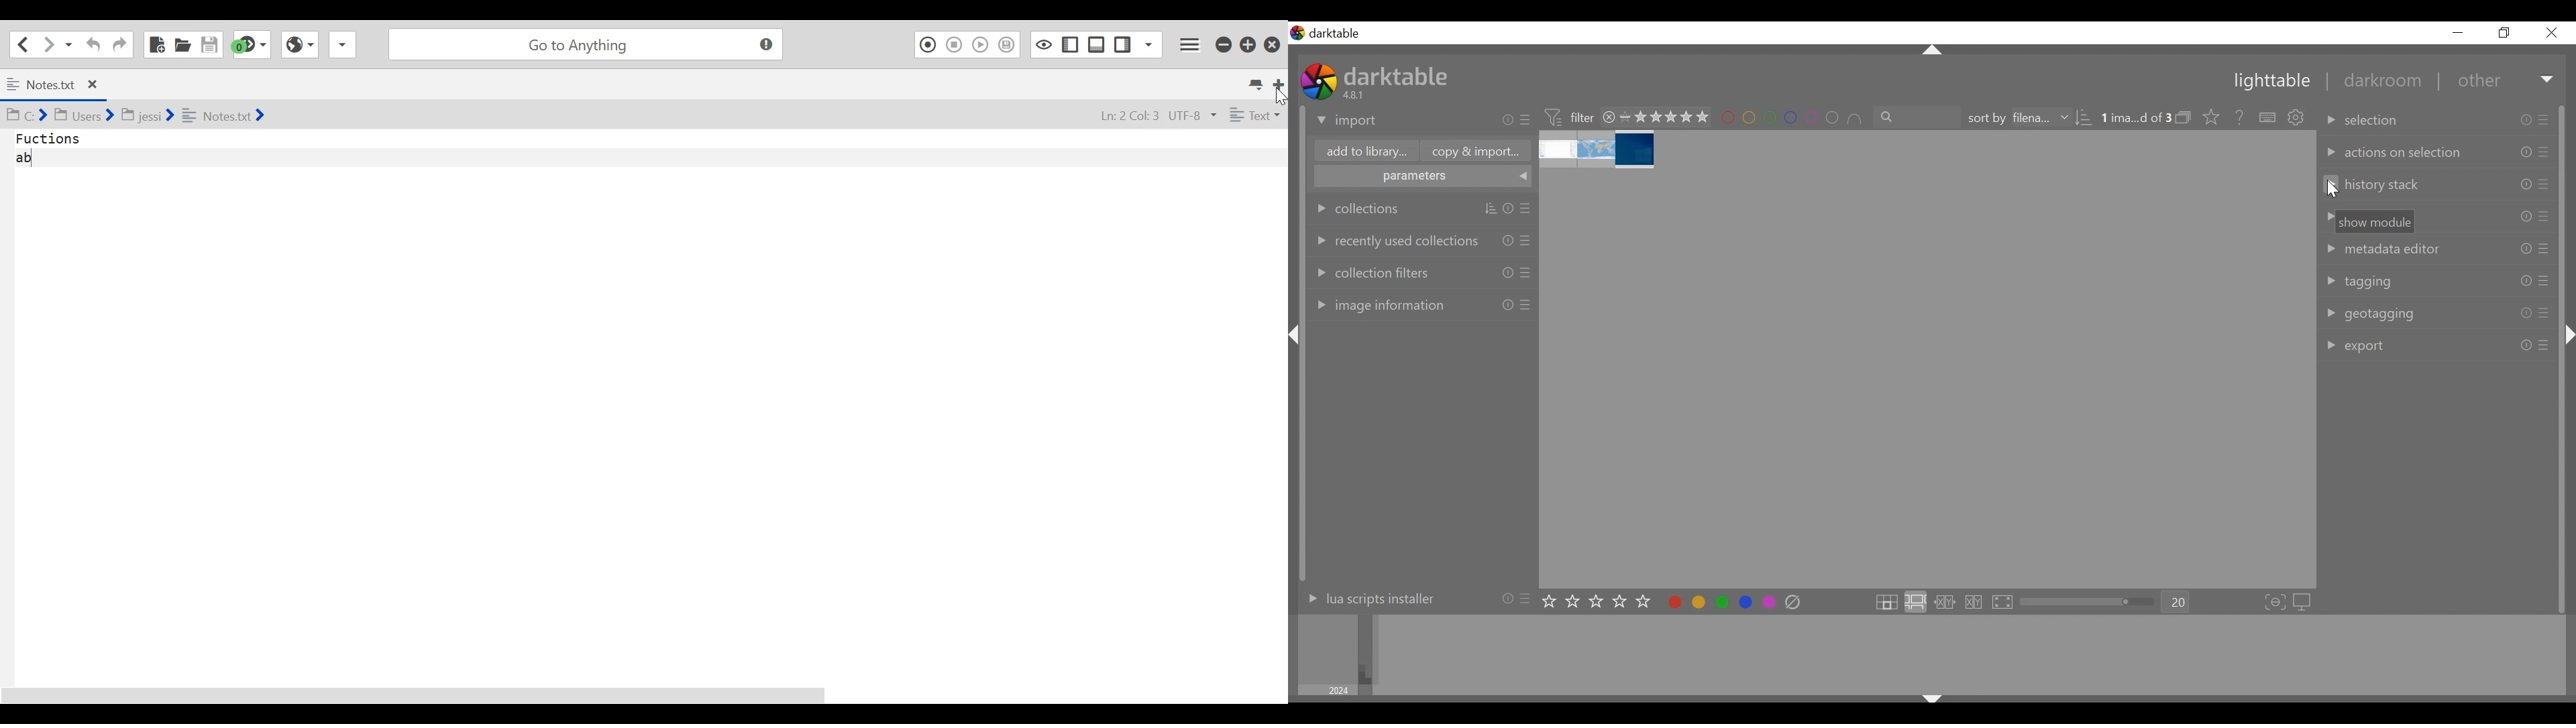 The width and height of the screenshot is (2576, 728). I want to click on C:> Users> jessi> Notes.txt, so click(138, 115).